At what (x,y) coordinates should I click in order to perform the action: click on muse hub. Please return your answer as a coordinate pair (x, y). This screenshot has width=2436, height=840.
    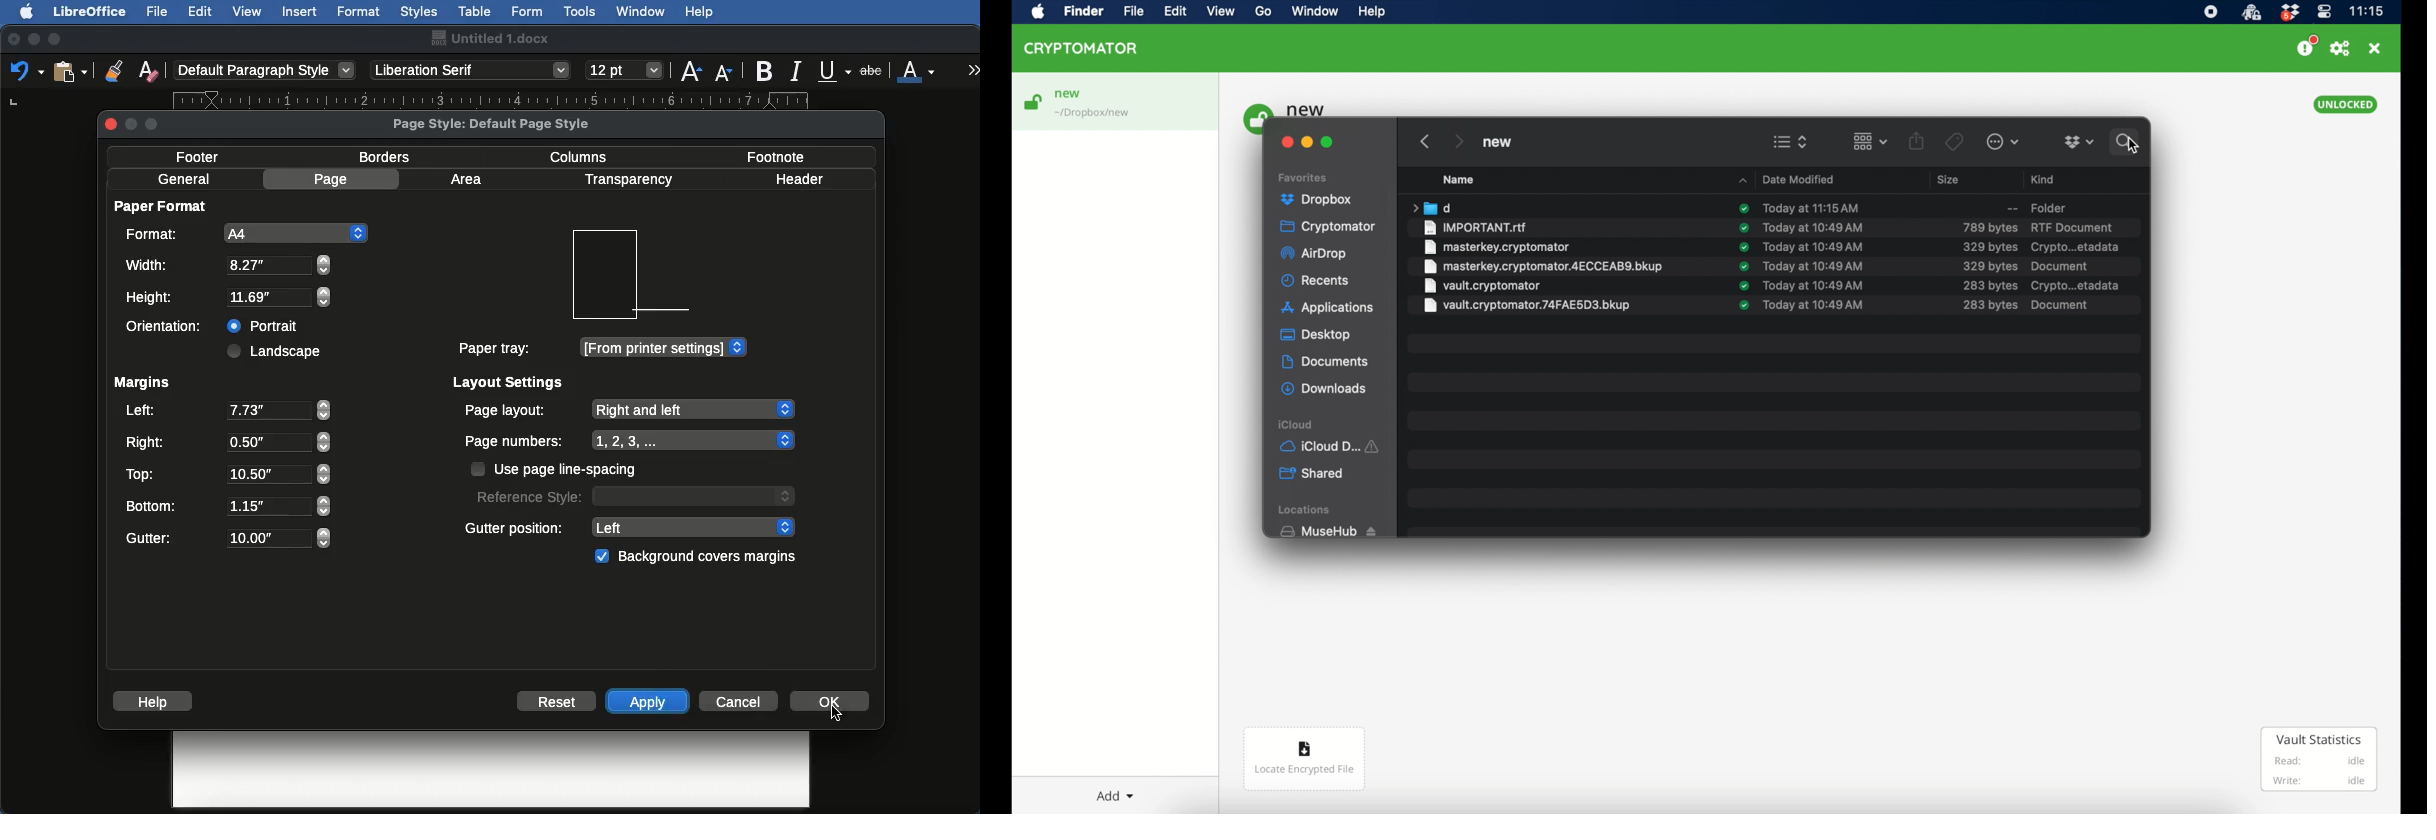
    Looking at the image, I should click on (1327, 531).